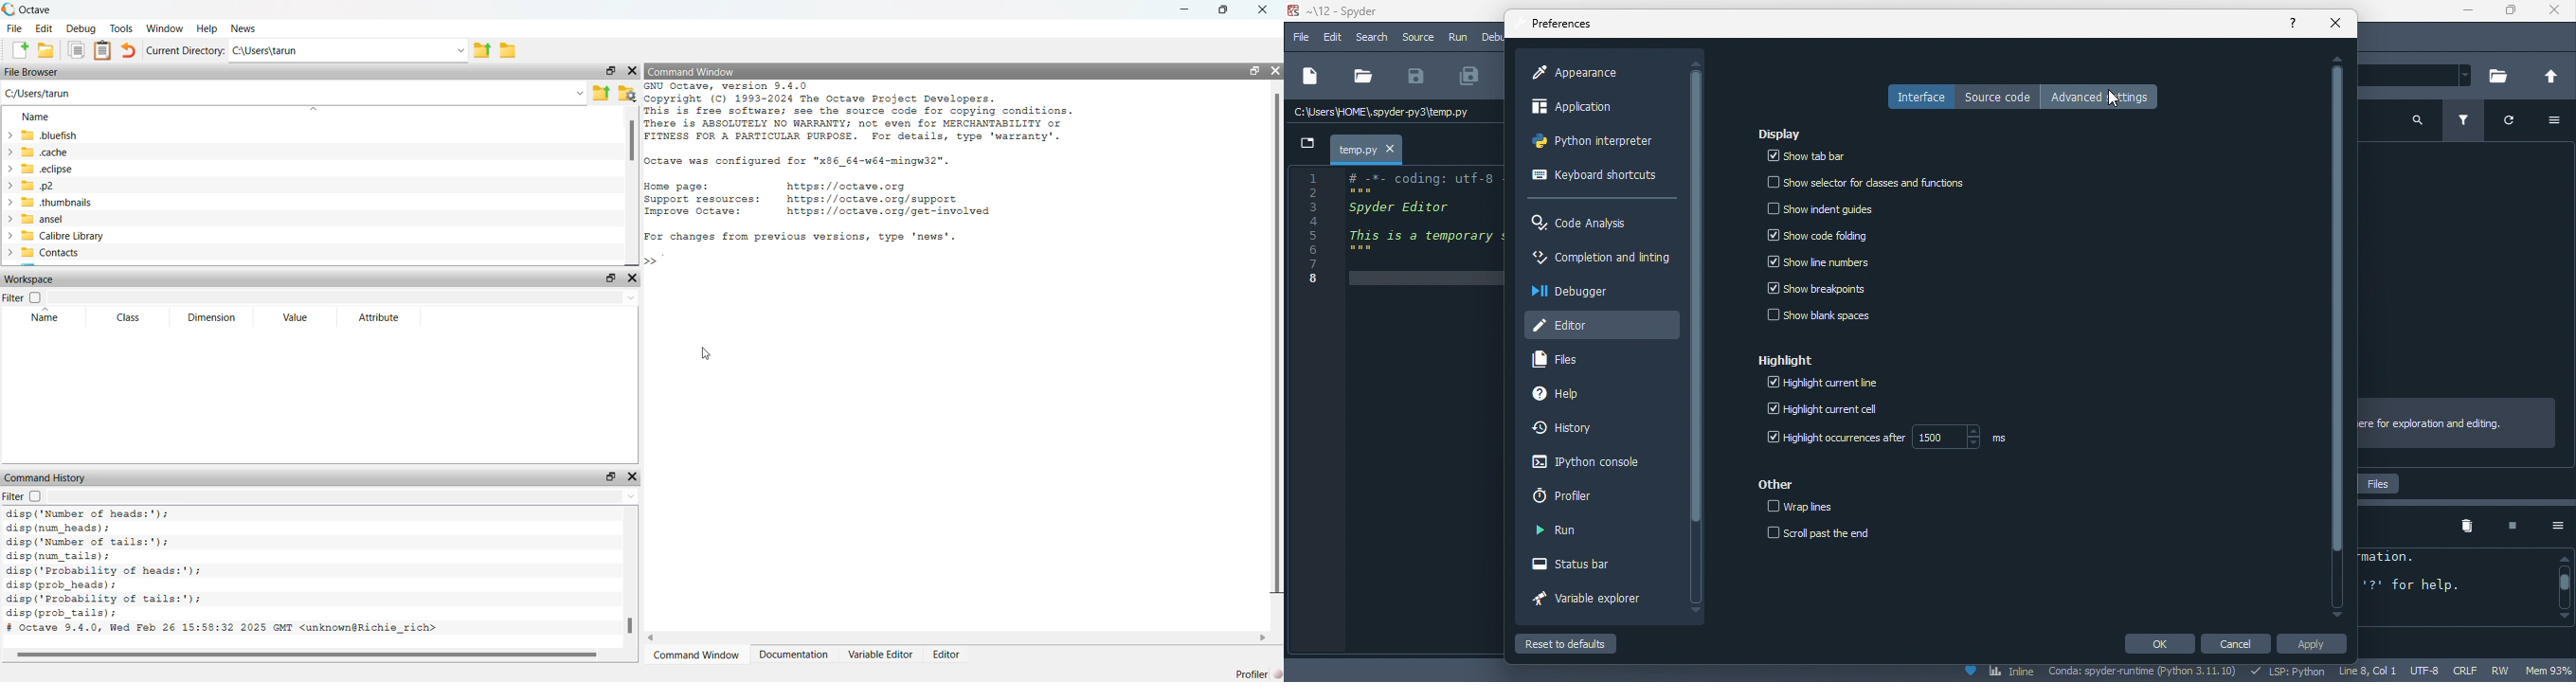 This screenshot has height=700, width=2576. Describe the element at coordinates (2291, 672) in the screenshot. I see `lsp python` at that location.